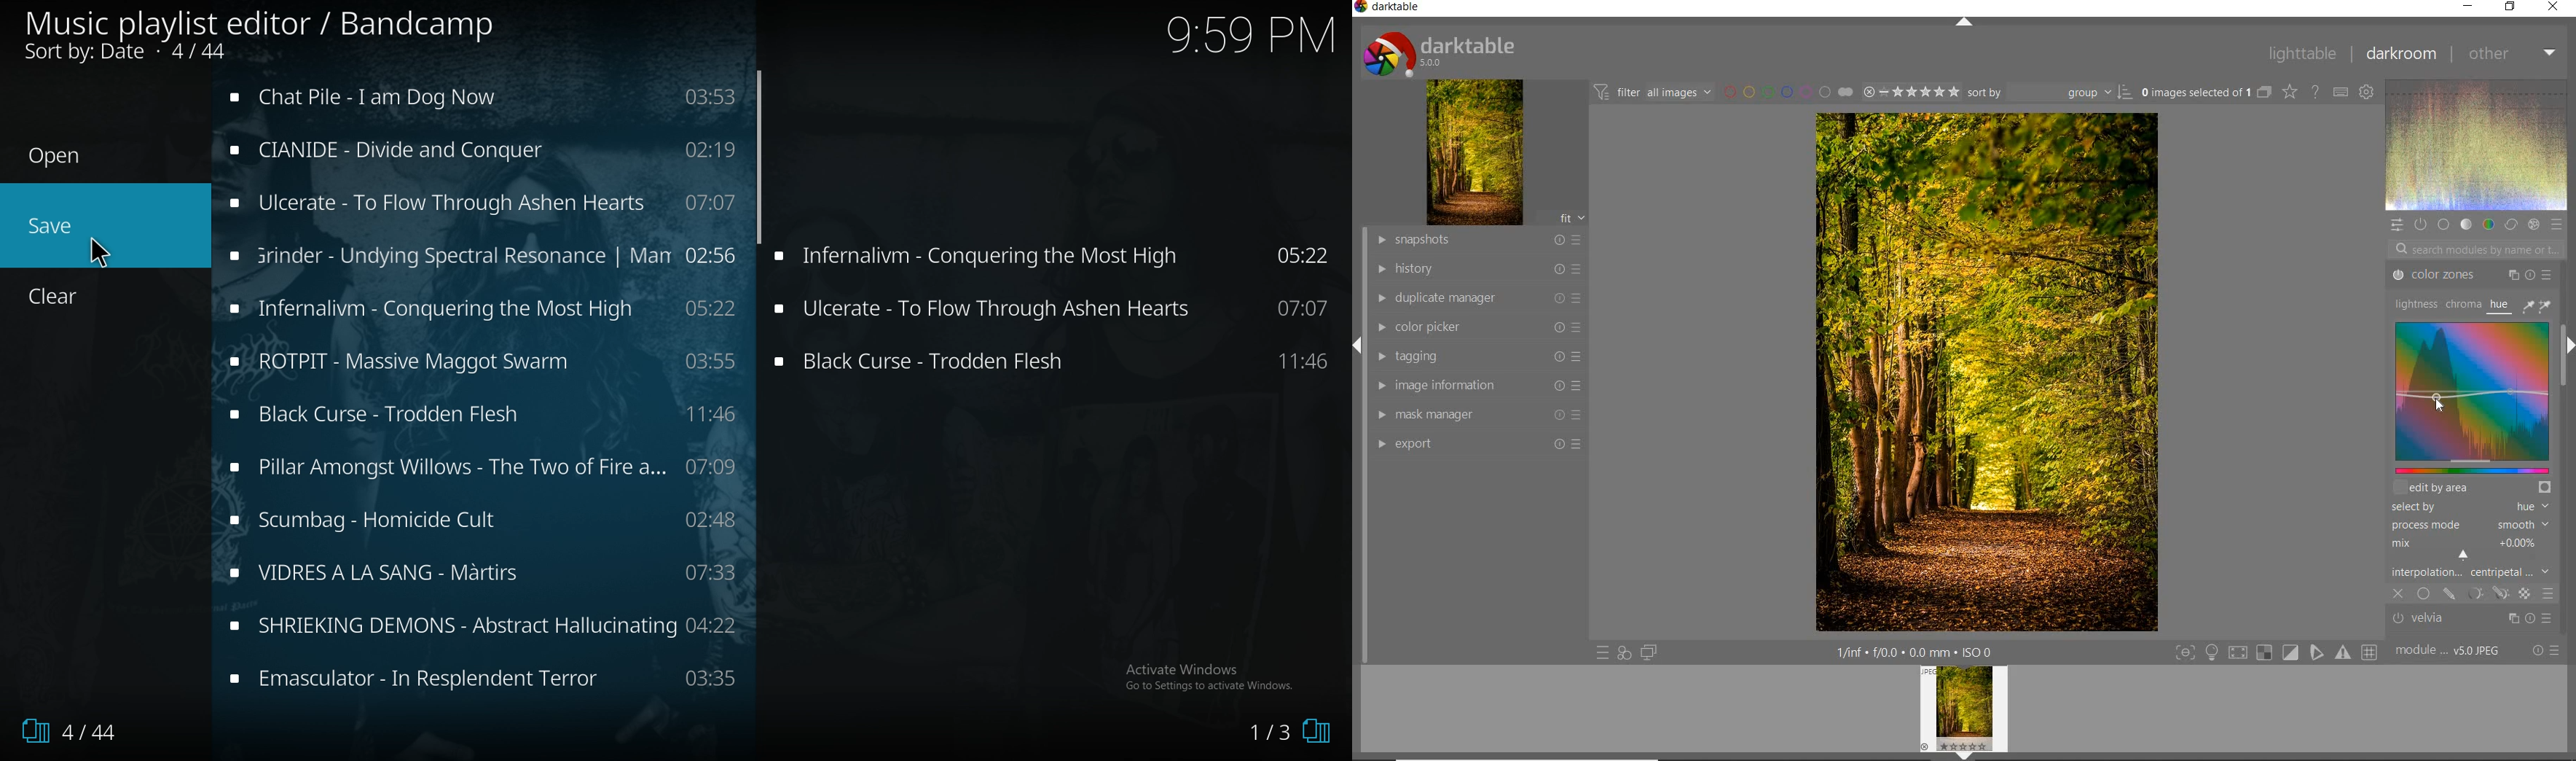 Image resolution: width=2576 pixels, height=784 pixels. I want to click on SELECTED IMAGE, so click(2195, 93).